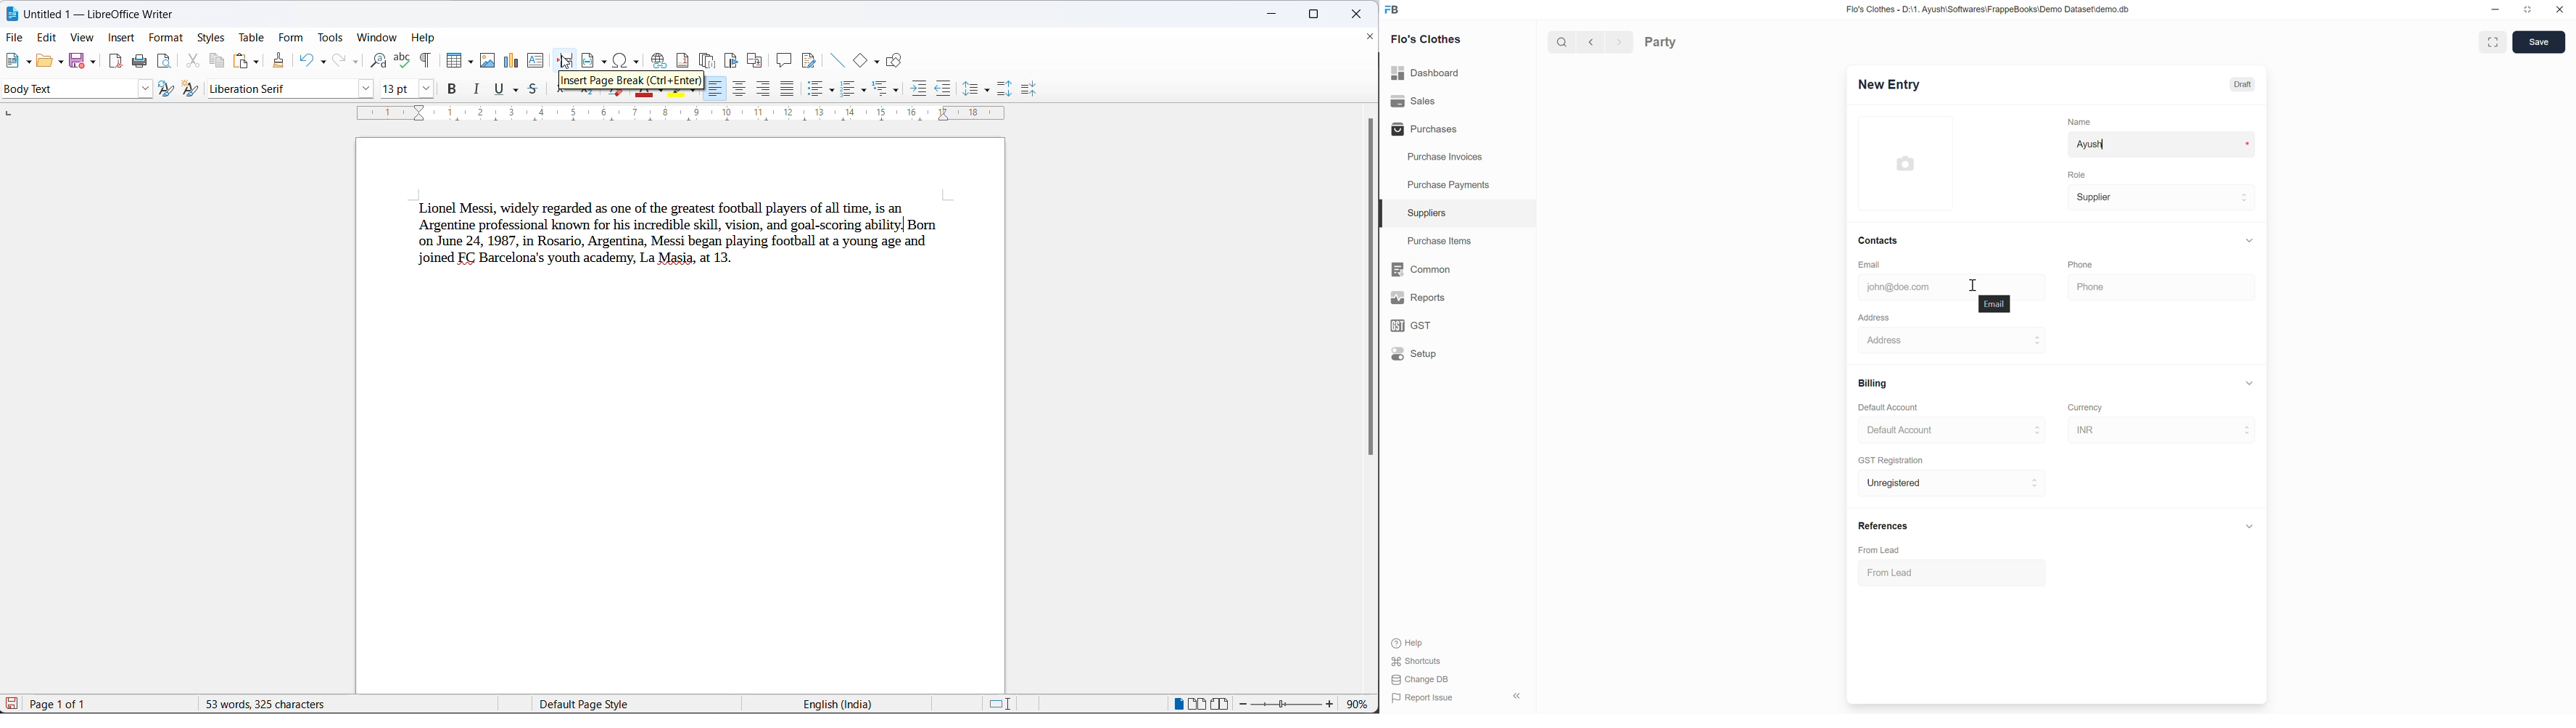  I want to click on insert table, so click(455, 60).